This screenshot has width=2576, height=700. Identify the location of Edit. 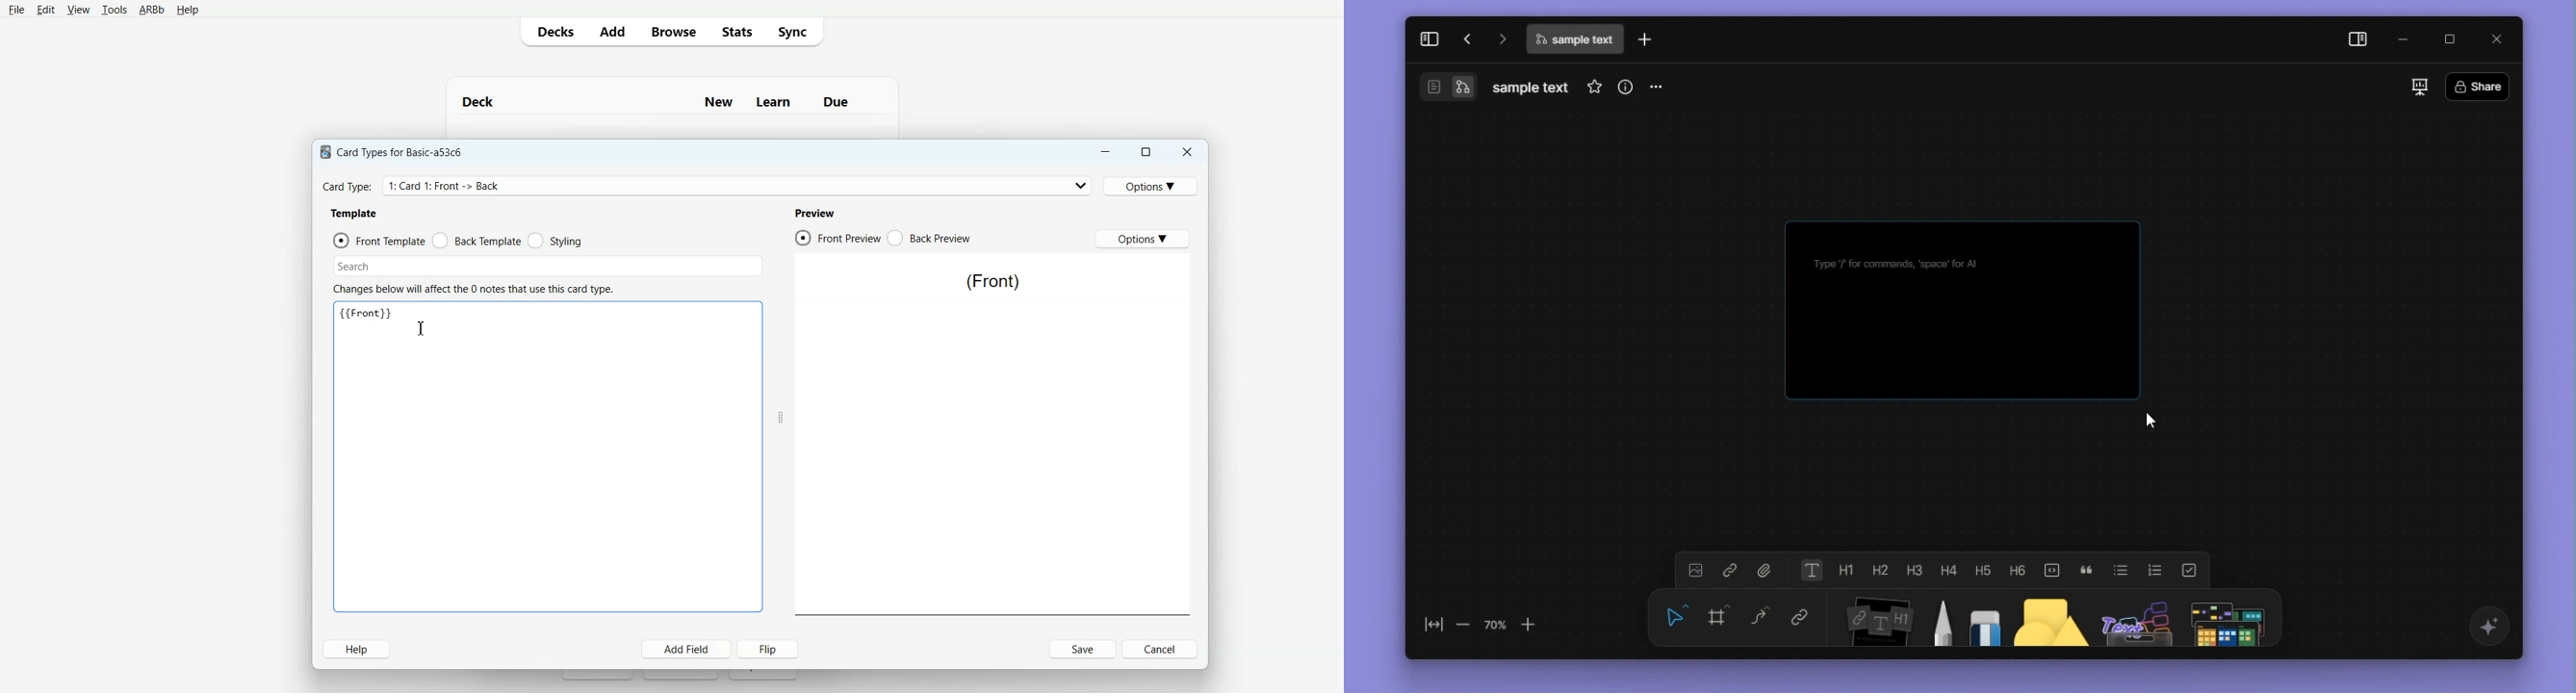
(46, 10).